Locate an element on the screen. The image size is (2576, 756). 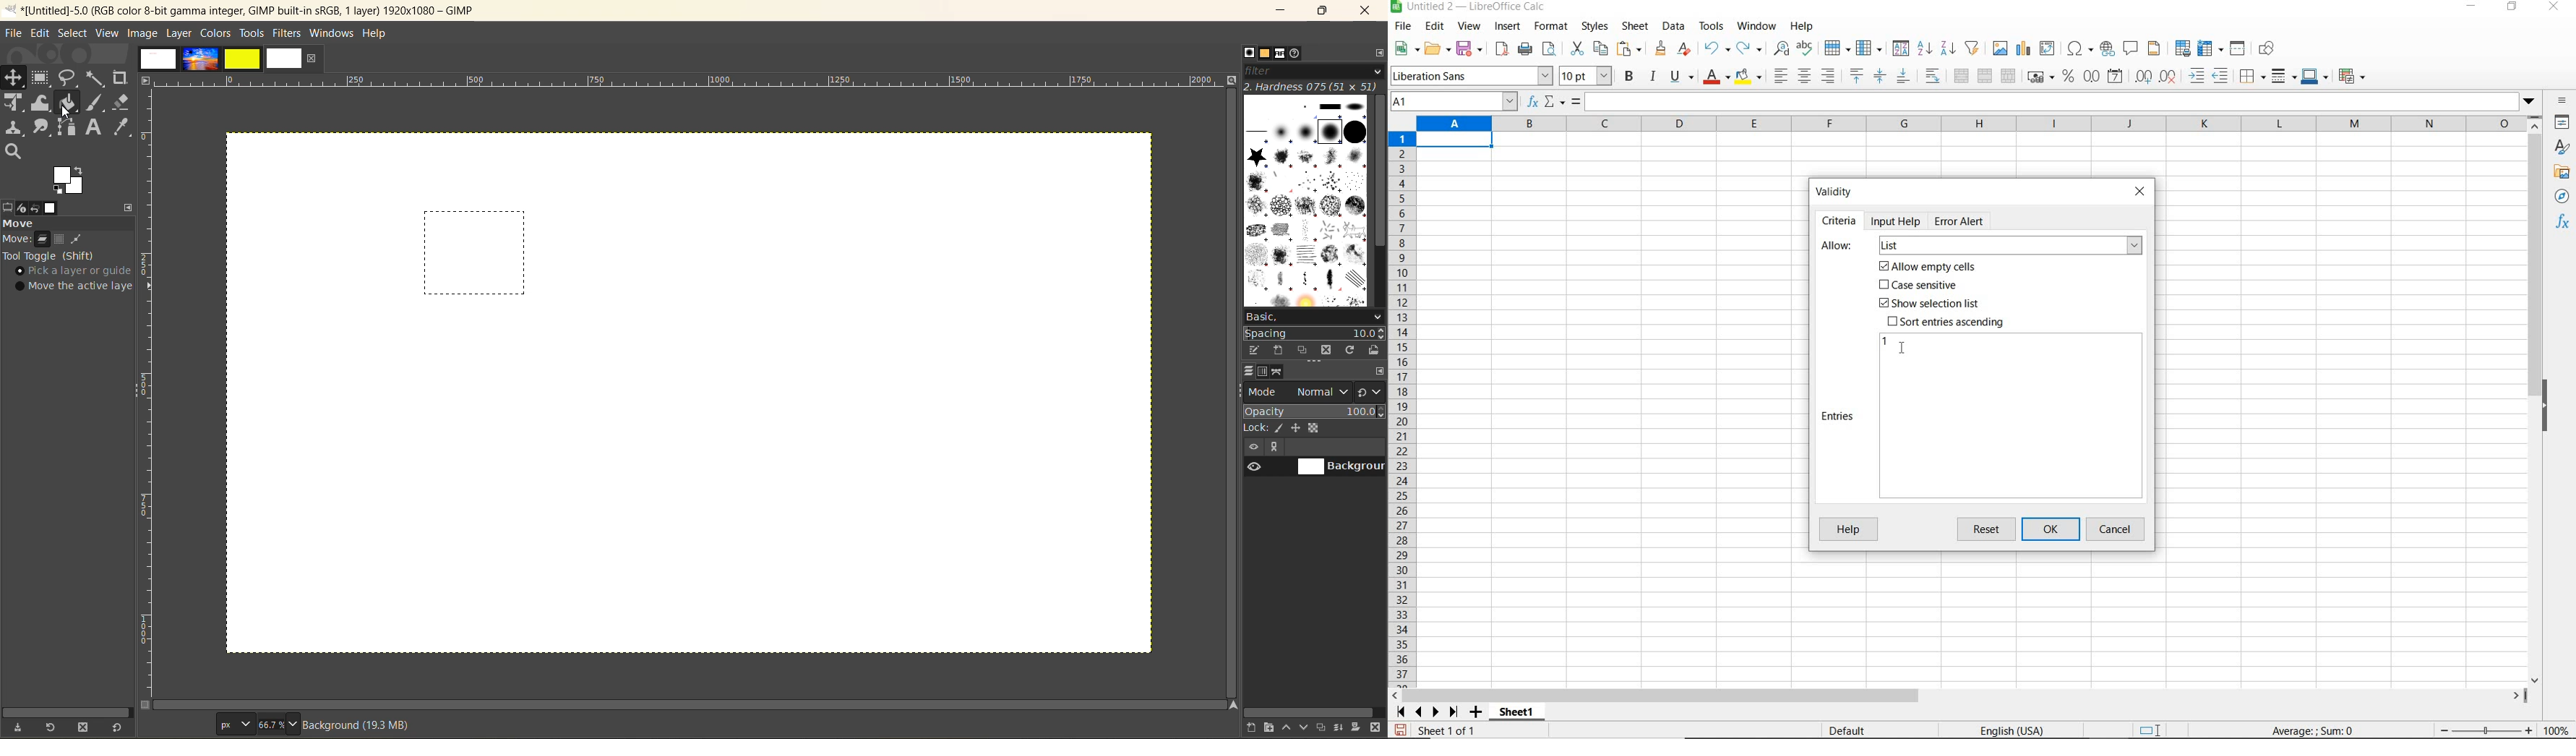
close is located at coordinates (2553, 7).